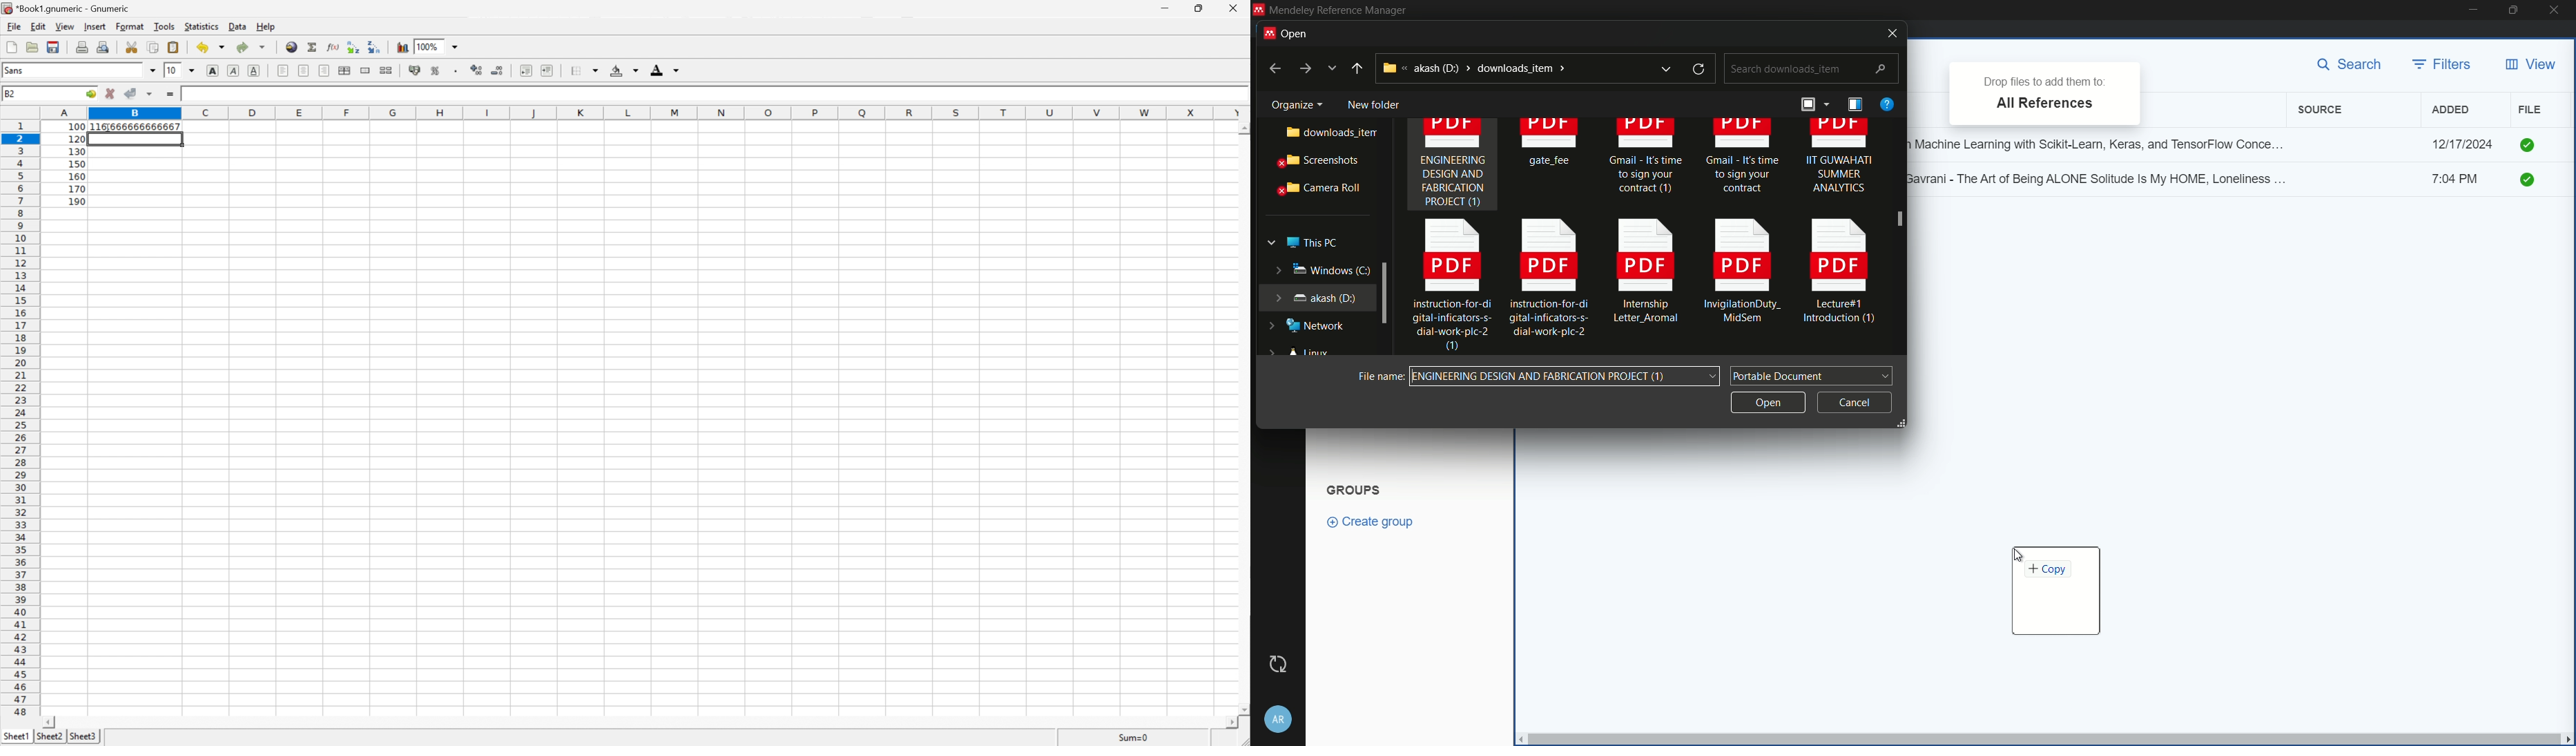 Image resolution: width=2576 pixels, height=756 pixels. What do you see at coordinates (2463, 181) in the screenshot?
I see `7:04 PM` at bounding box center [2463, 181].